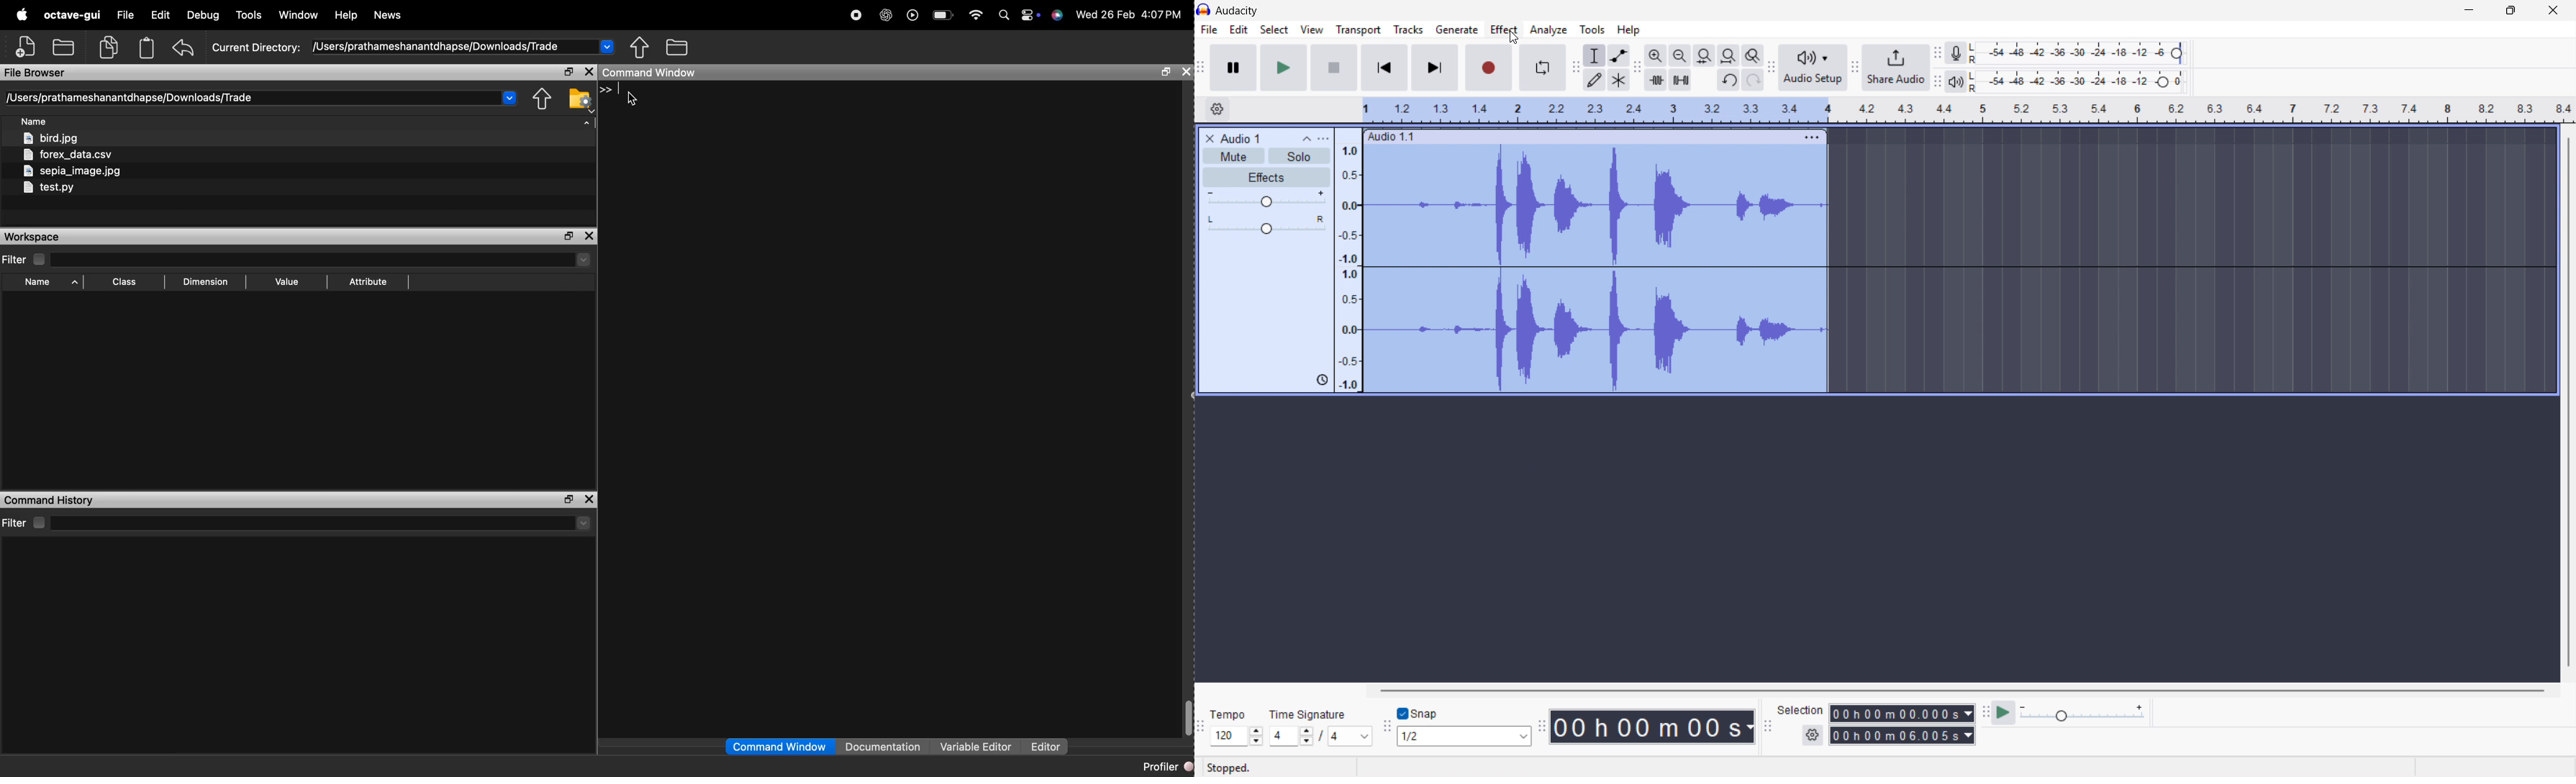 This screenshot has height=784, width=2576. Describe the element at coordinates (944, 15) in the screenshot. I see `battery` at that location.